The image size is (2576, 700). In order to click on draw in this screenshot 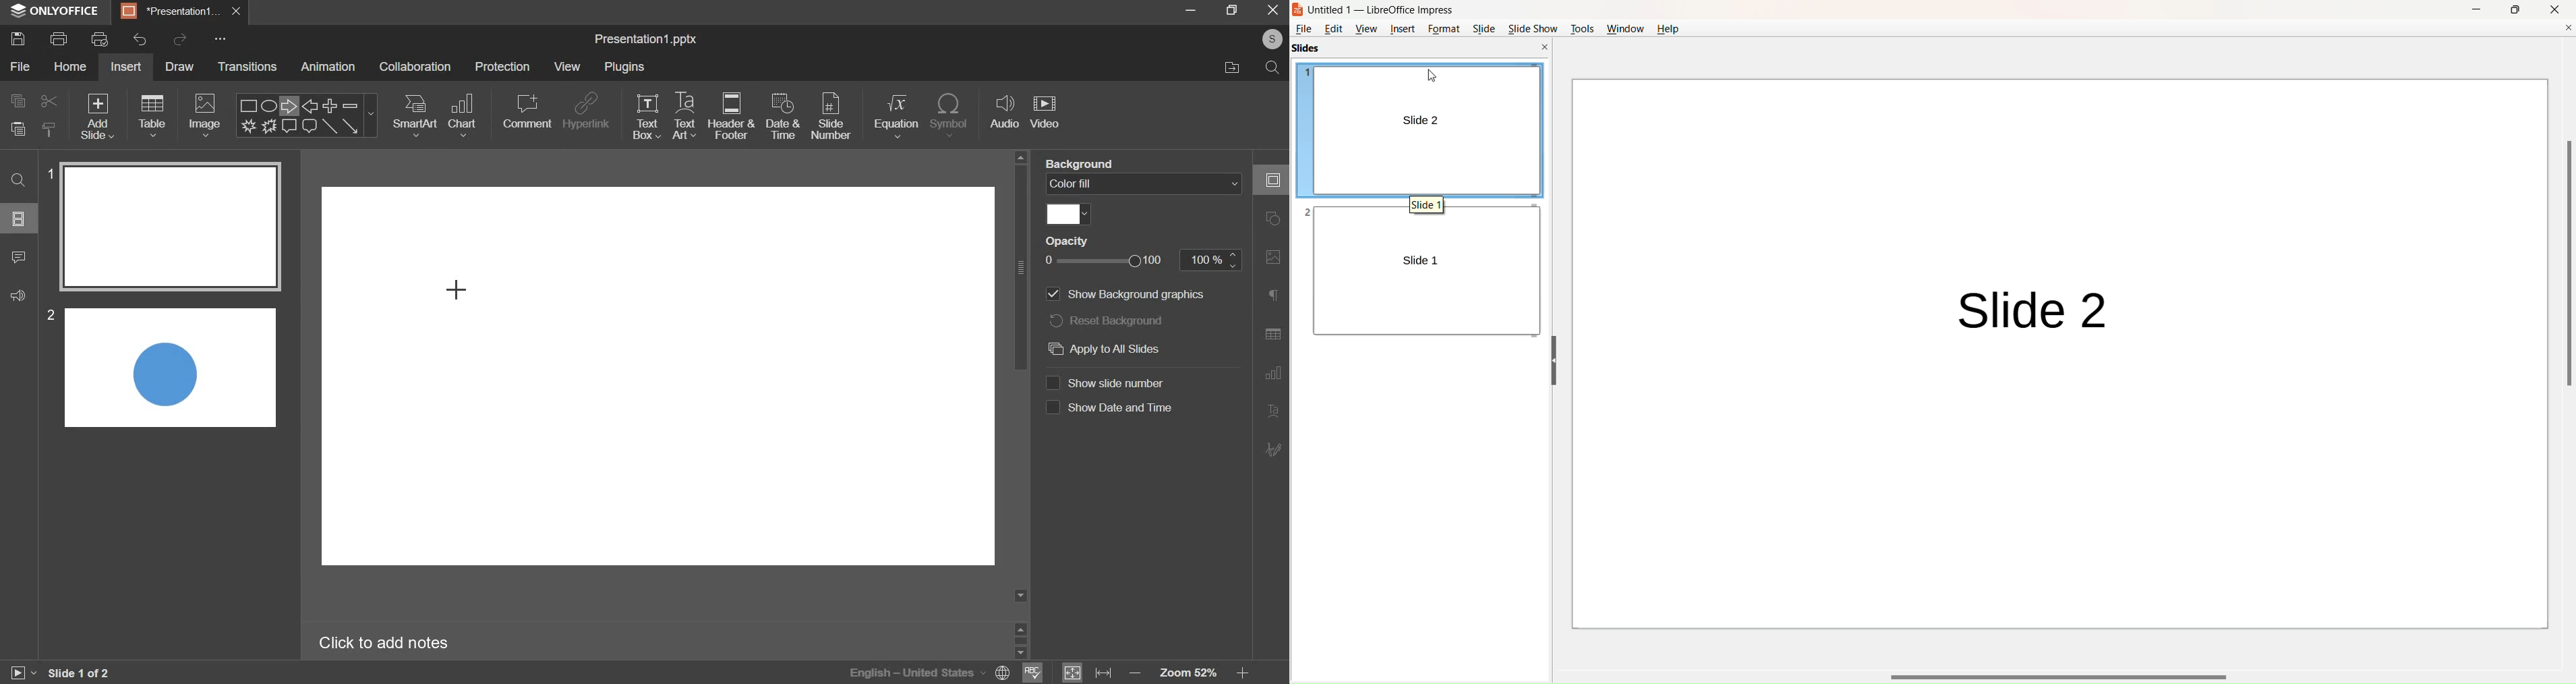, I will do `click(179, 66)`.